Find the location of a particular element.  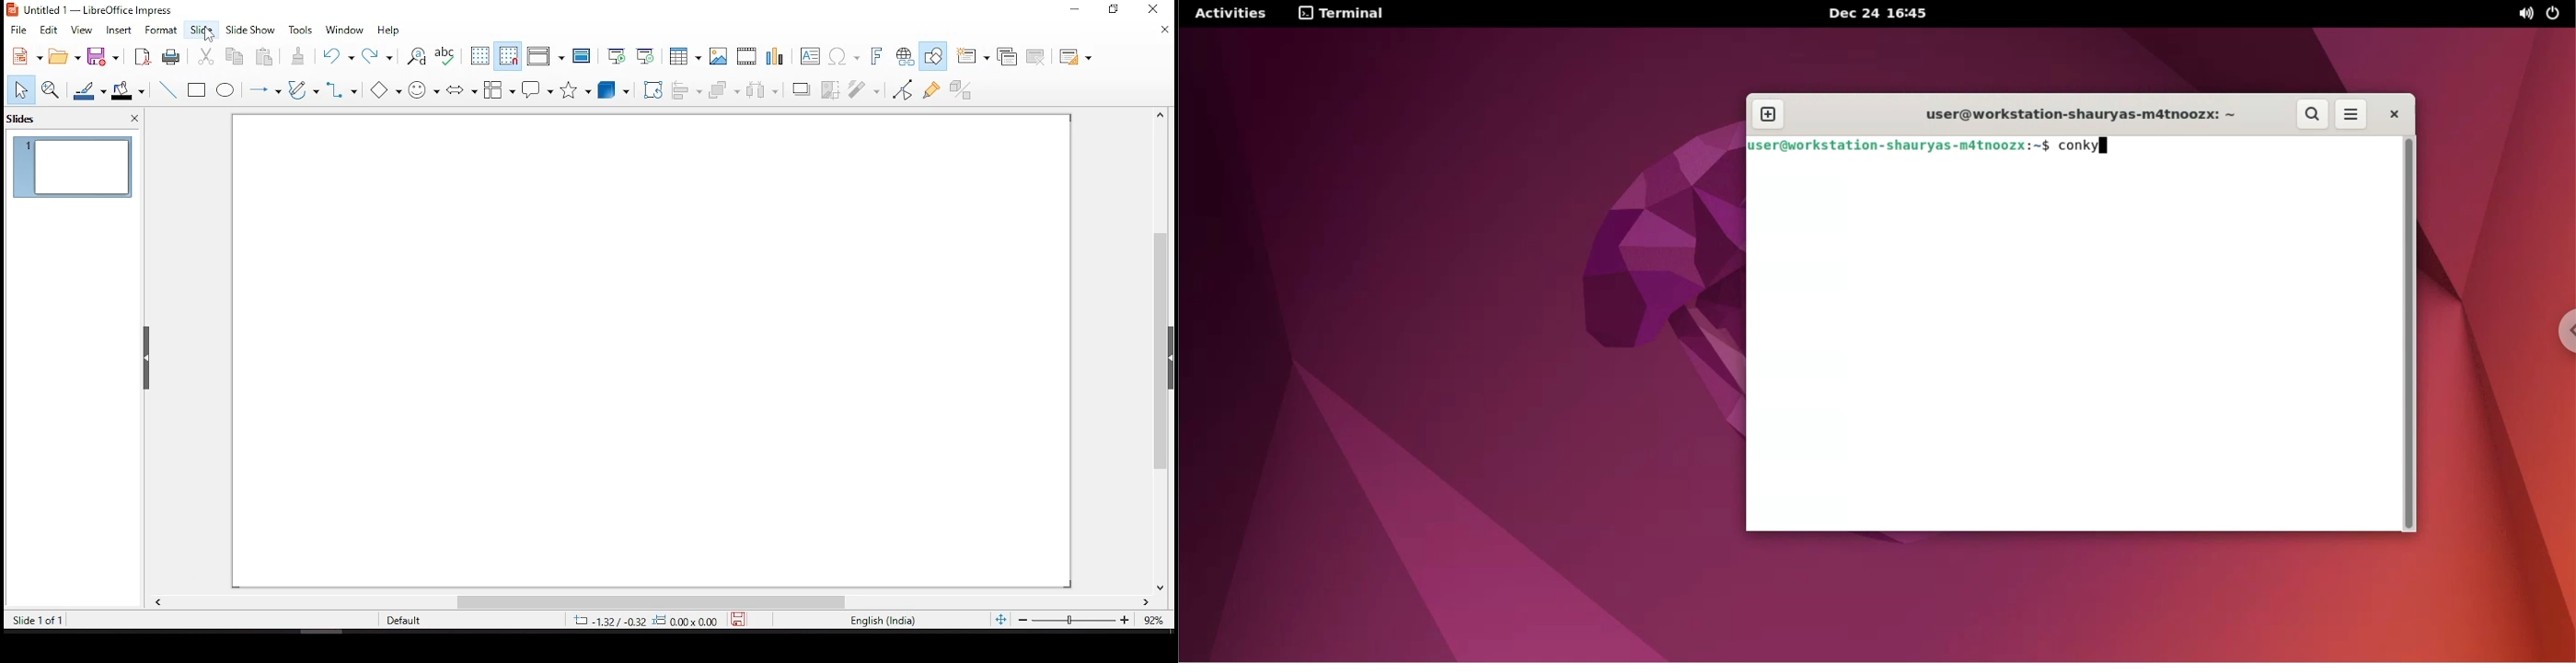

rotate is located at coordinates (653, 88).